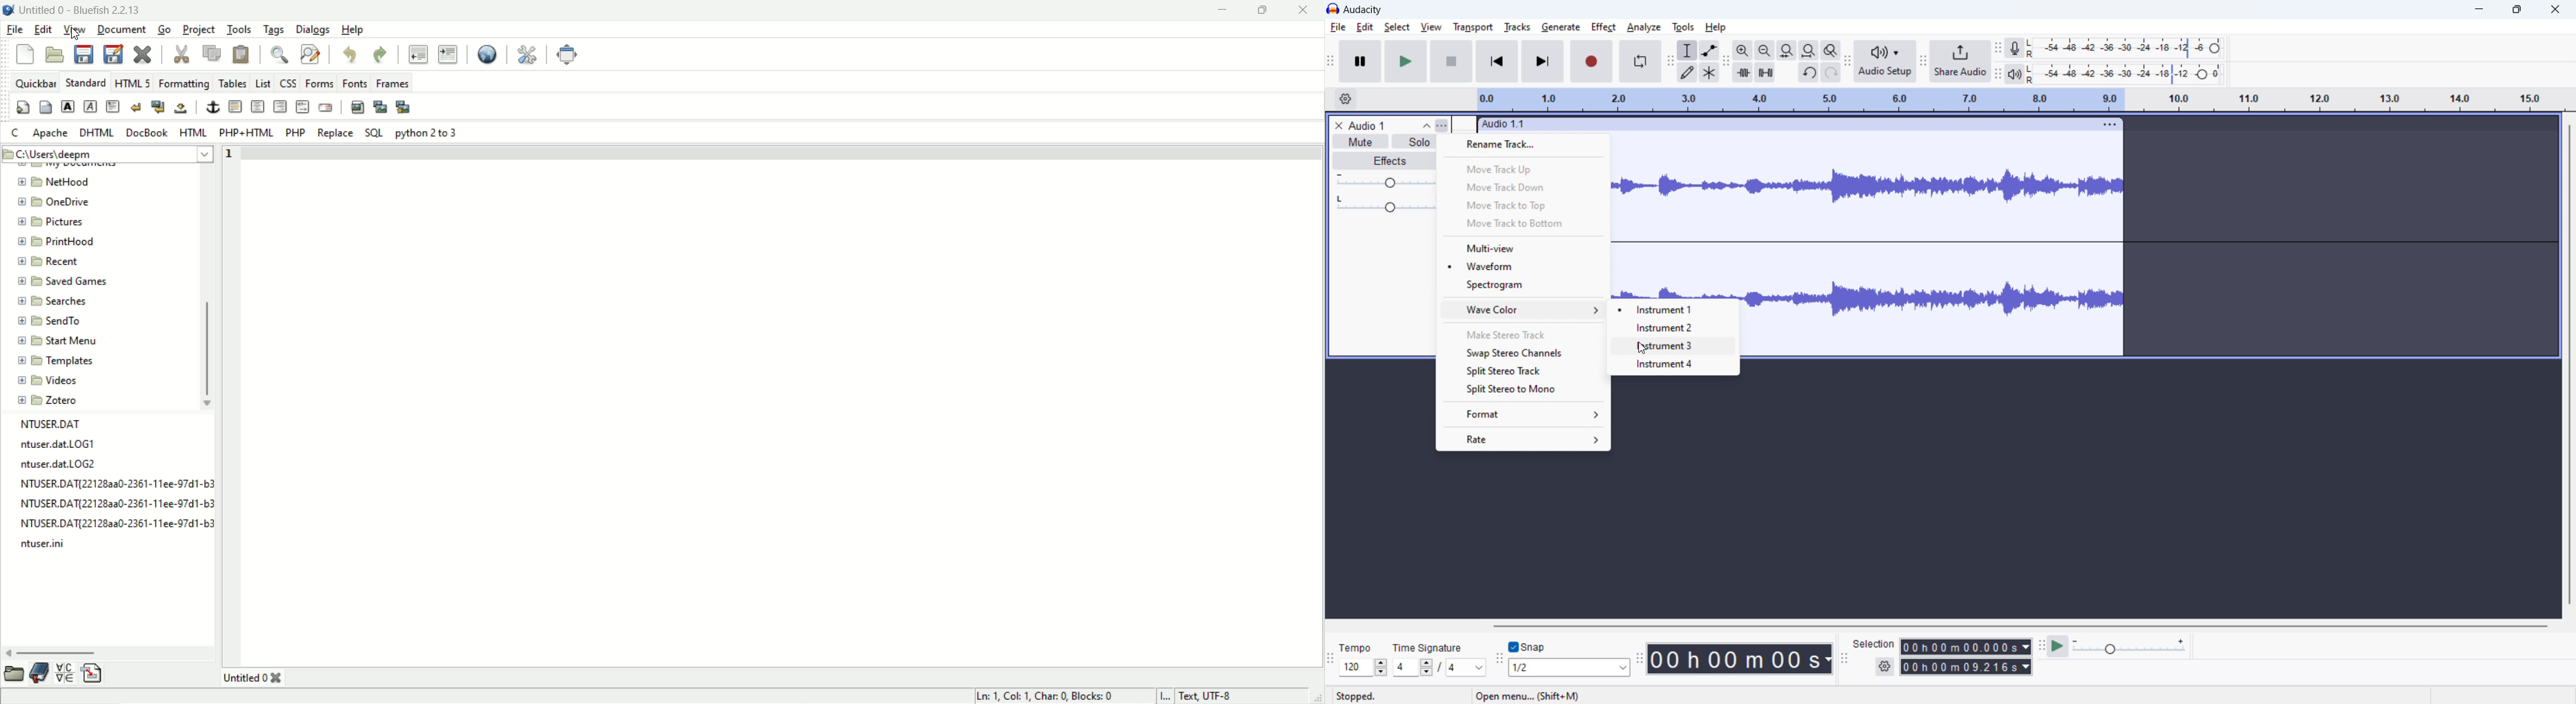 Image resolution: width=2576 pixels, height=728 pixels. I want to click on multi-view, so click(1523, 247).